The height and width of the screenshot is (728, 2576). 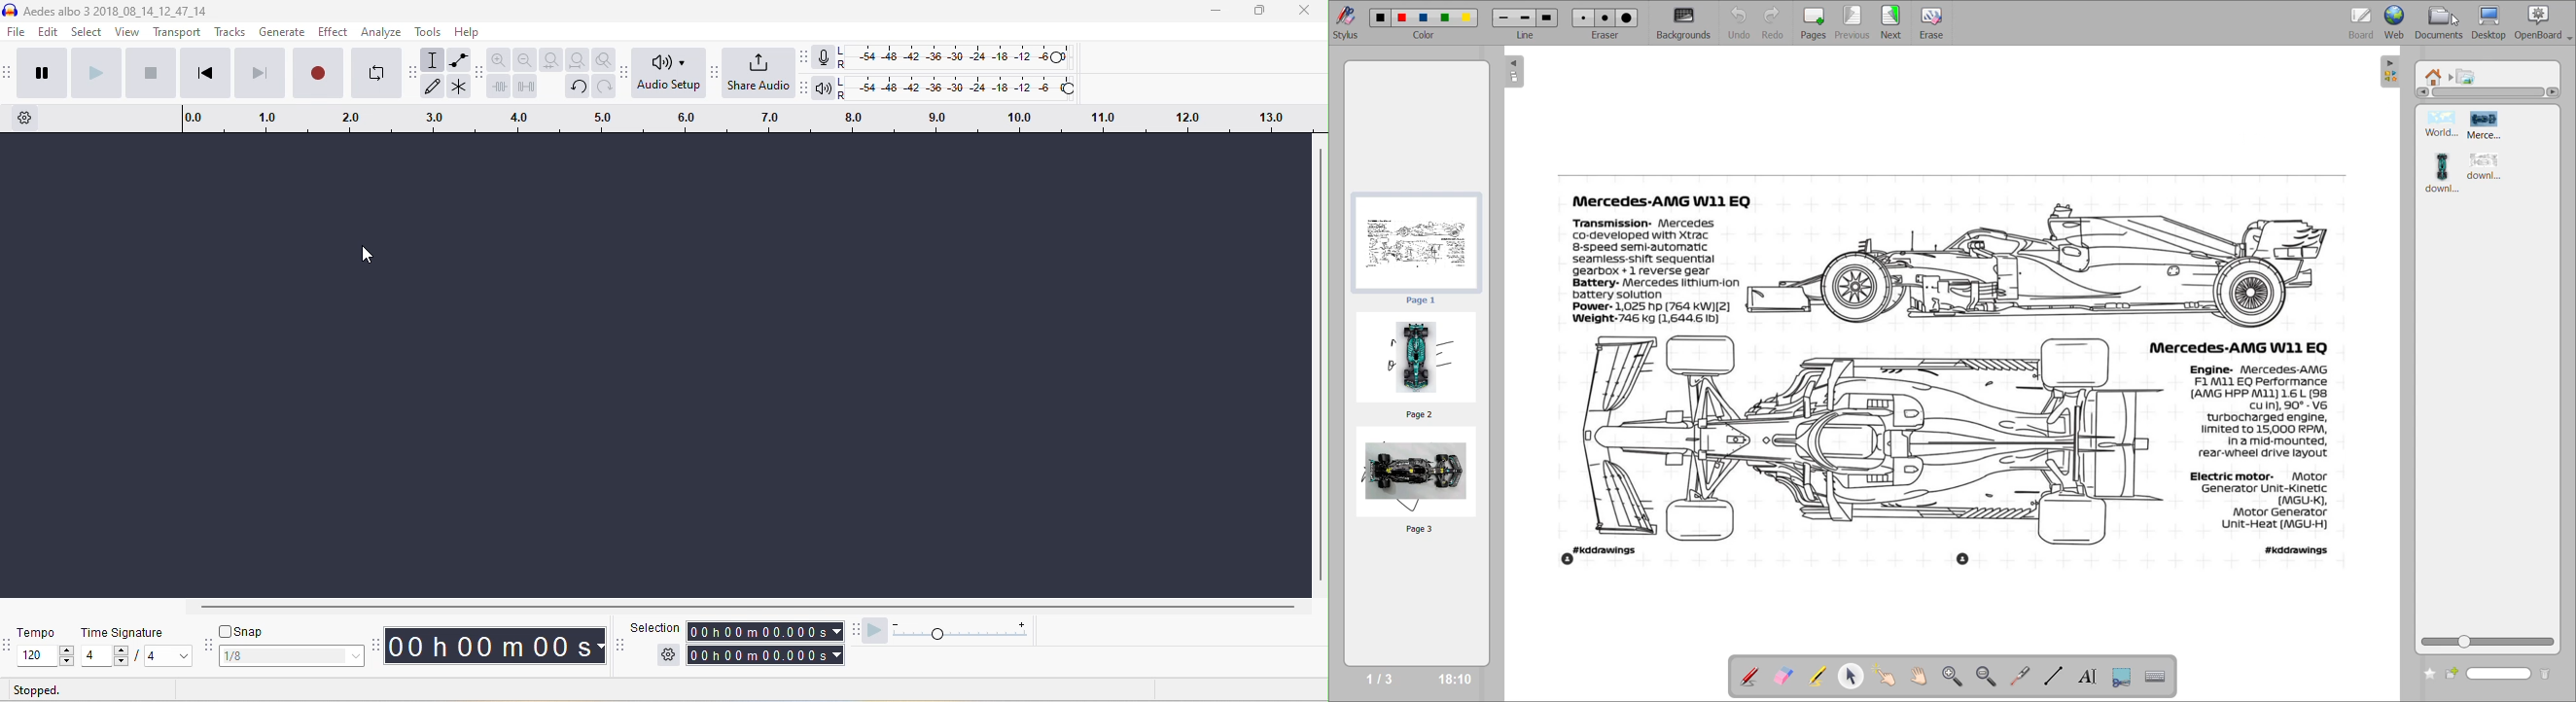 What do you see at coordinates (499, 59) in the screenshot?
I see `zoom in` at bounding box center [499, 59].